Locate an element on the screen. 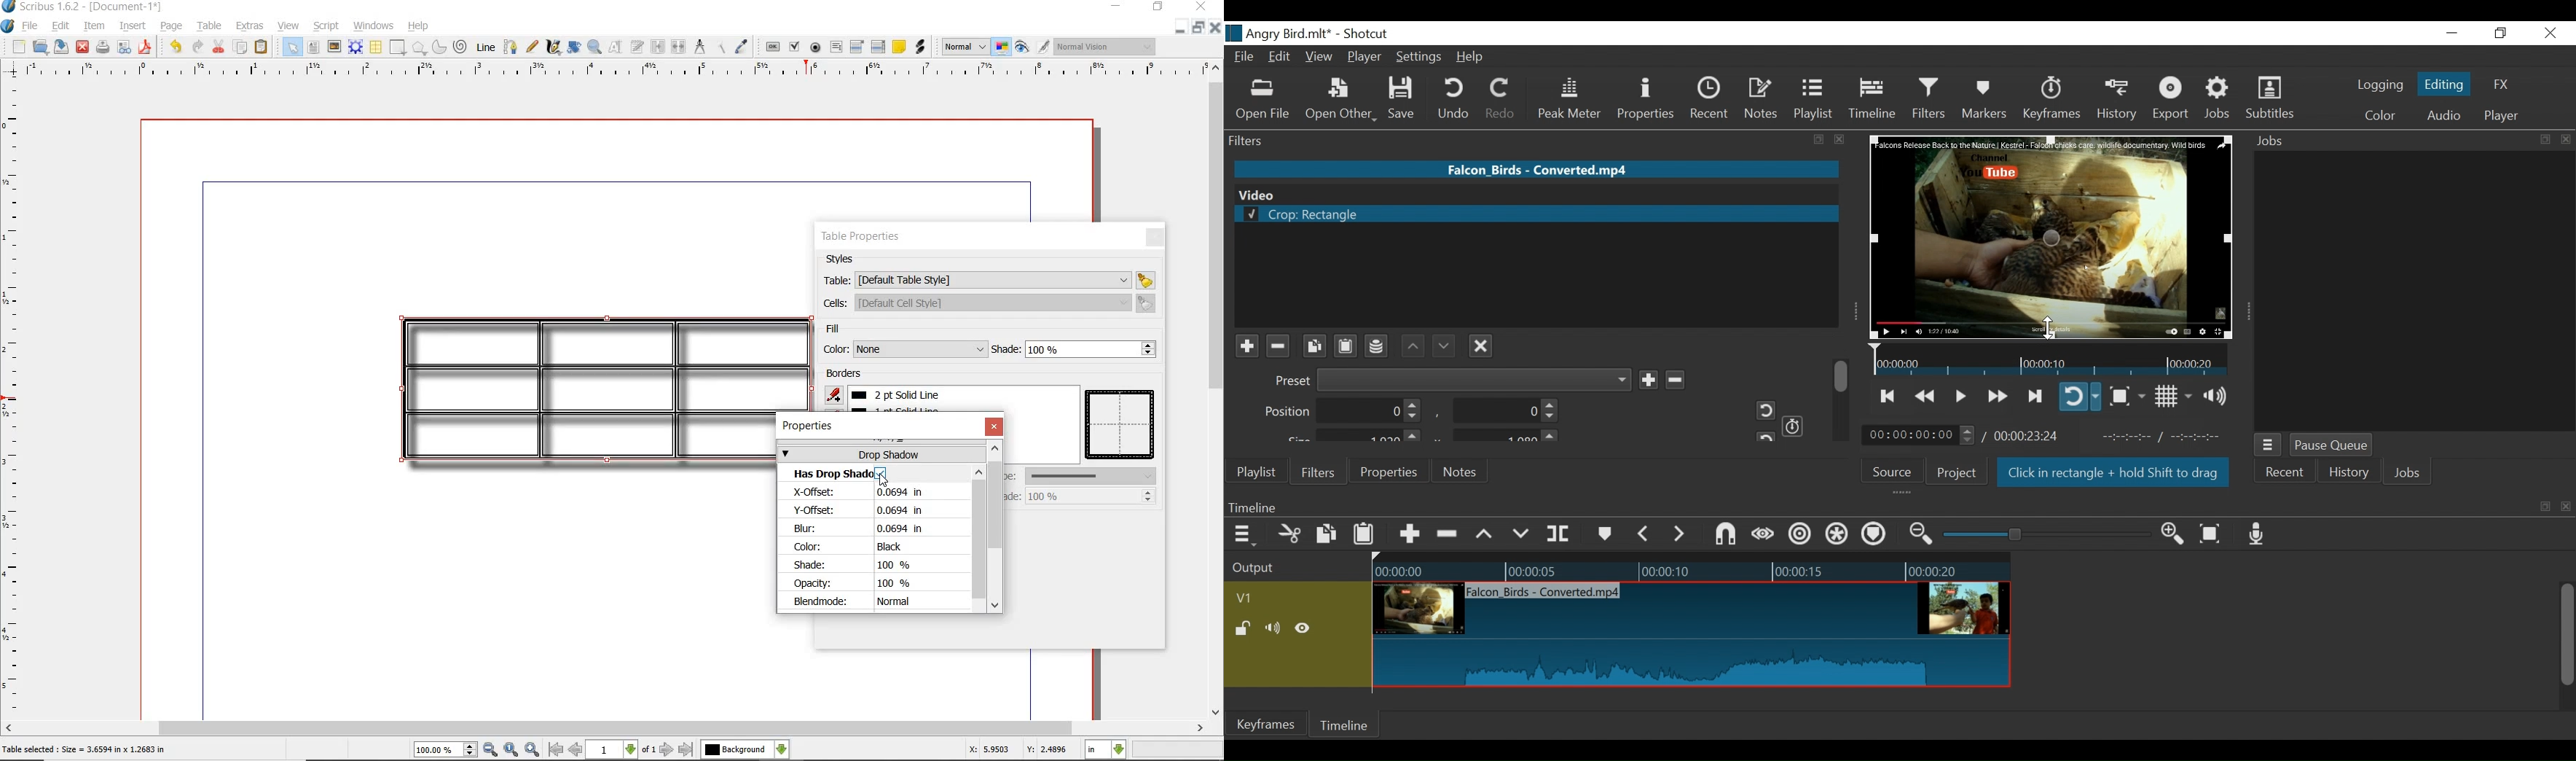 The width and height of the screenshot is (2576, 784). spiral is located at coordinates (461, 47).